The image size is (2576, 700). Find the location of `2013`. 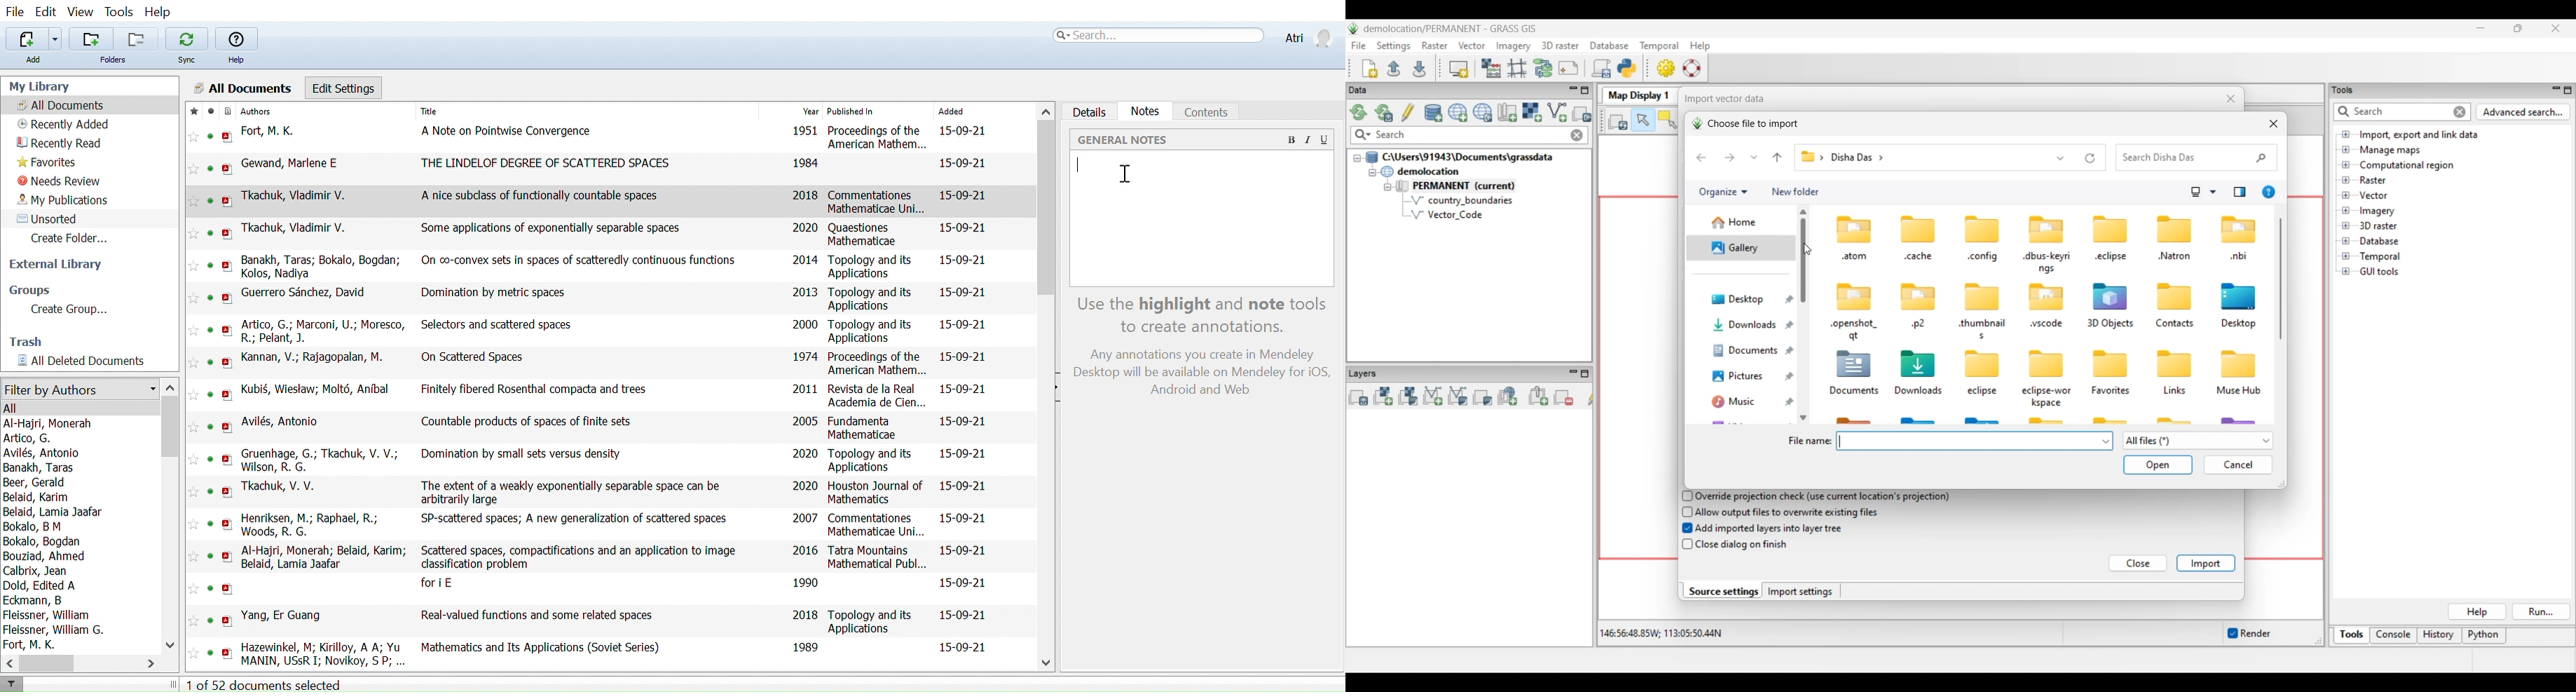

2013 is located at coordinates (806, 292).